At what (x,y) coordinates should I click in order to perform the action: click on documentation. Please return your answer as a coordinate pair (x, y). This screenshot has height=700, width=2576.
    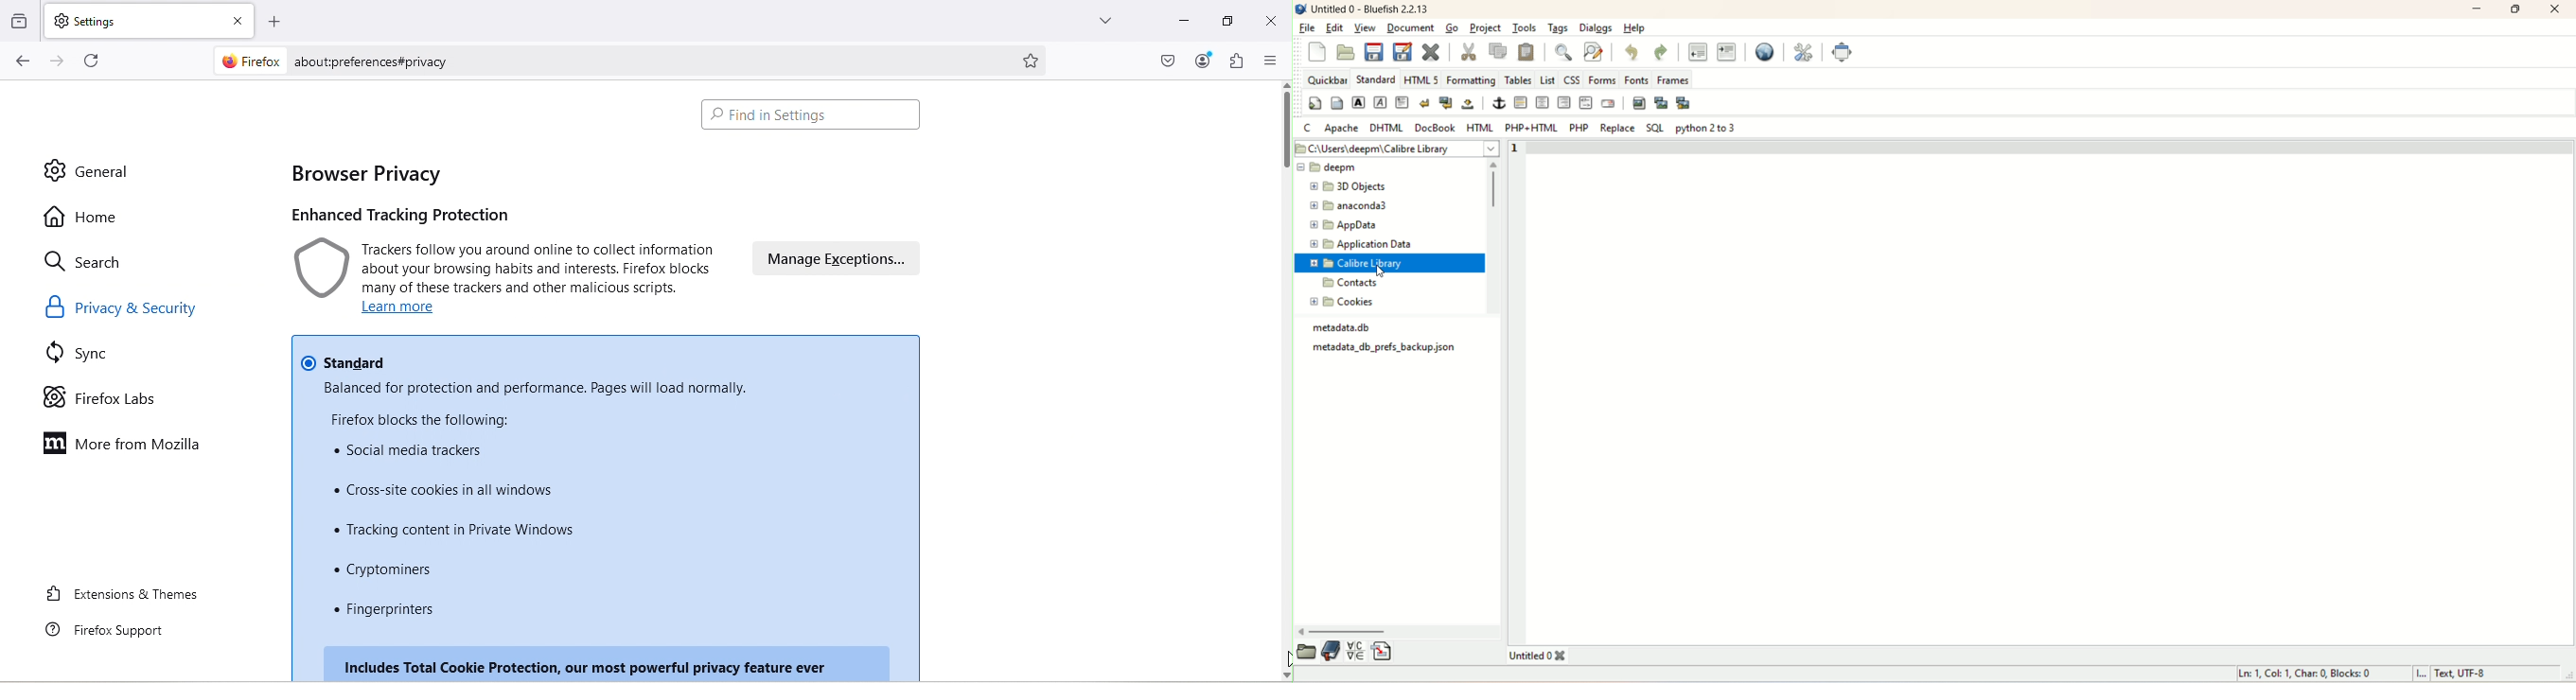
    Looking at the image, I should click on (1332, 651).